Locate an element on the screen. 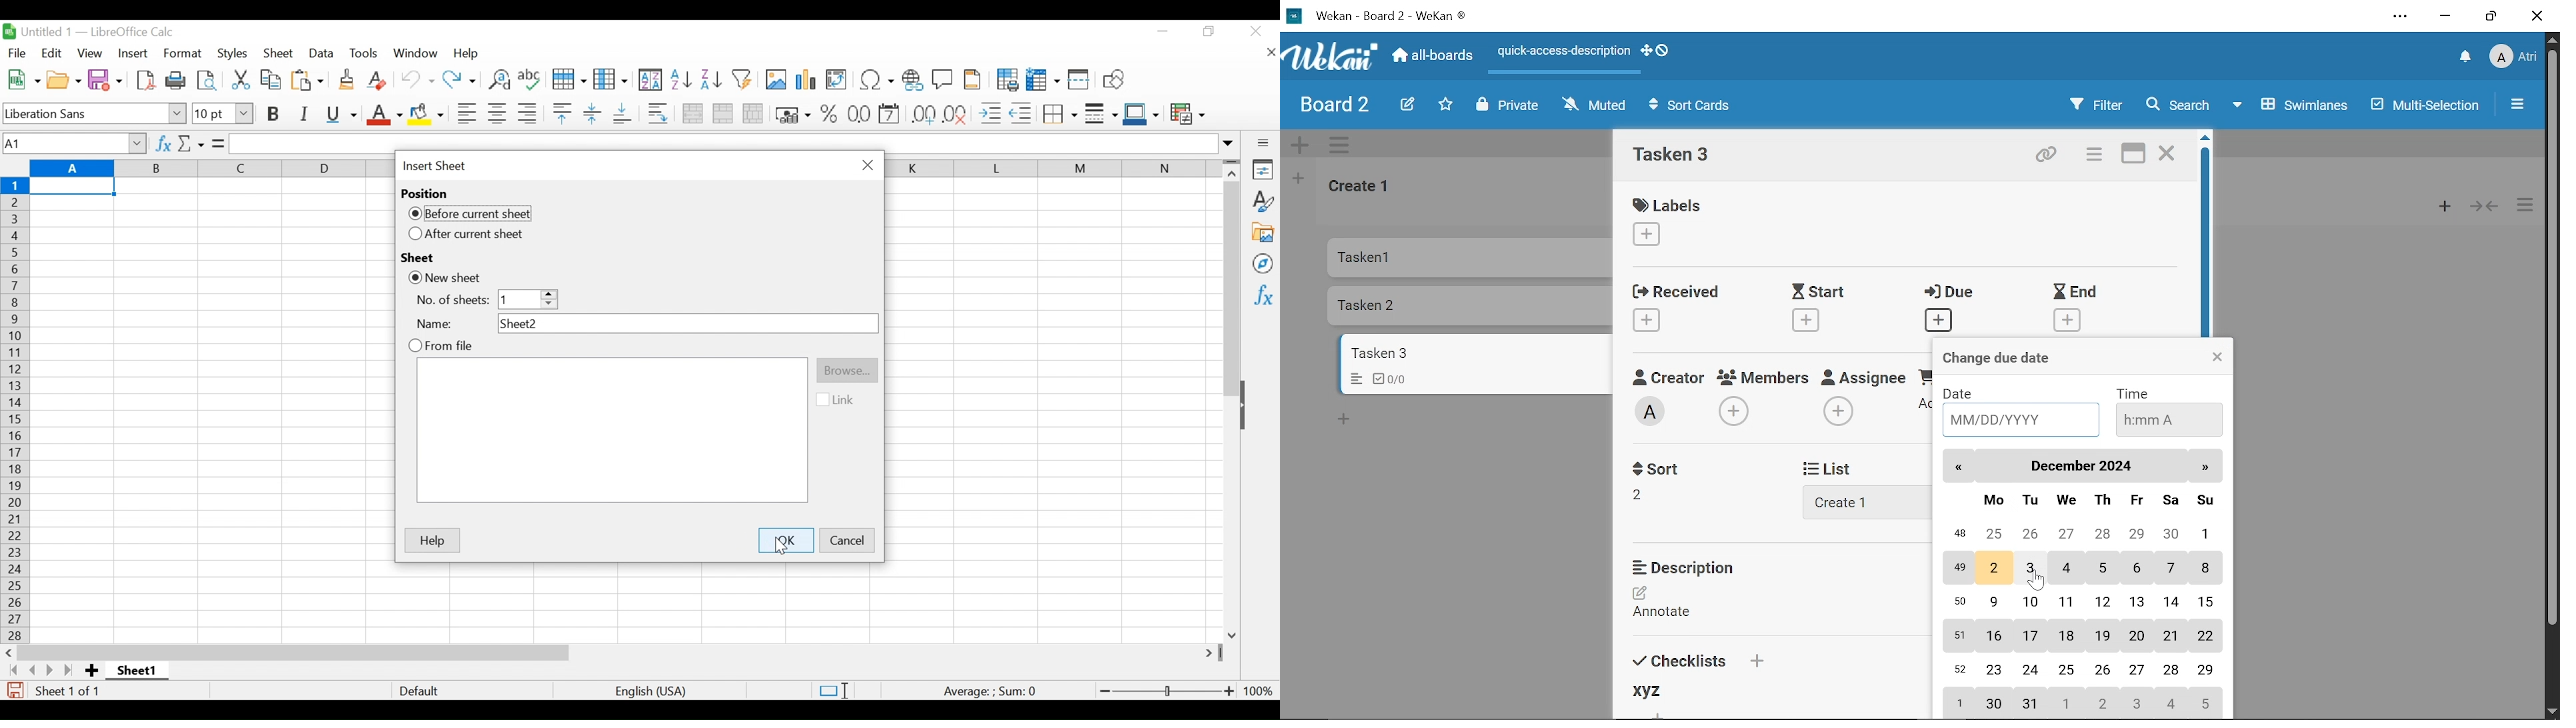  Move up is located at coordinates (2552, 40).